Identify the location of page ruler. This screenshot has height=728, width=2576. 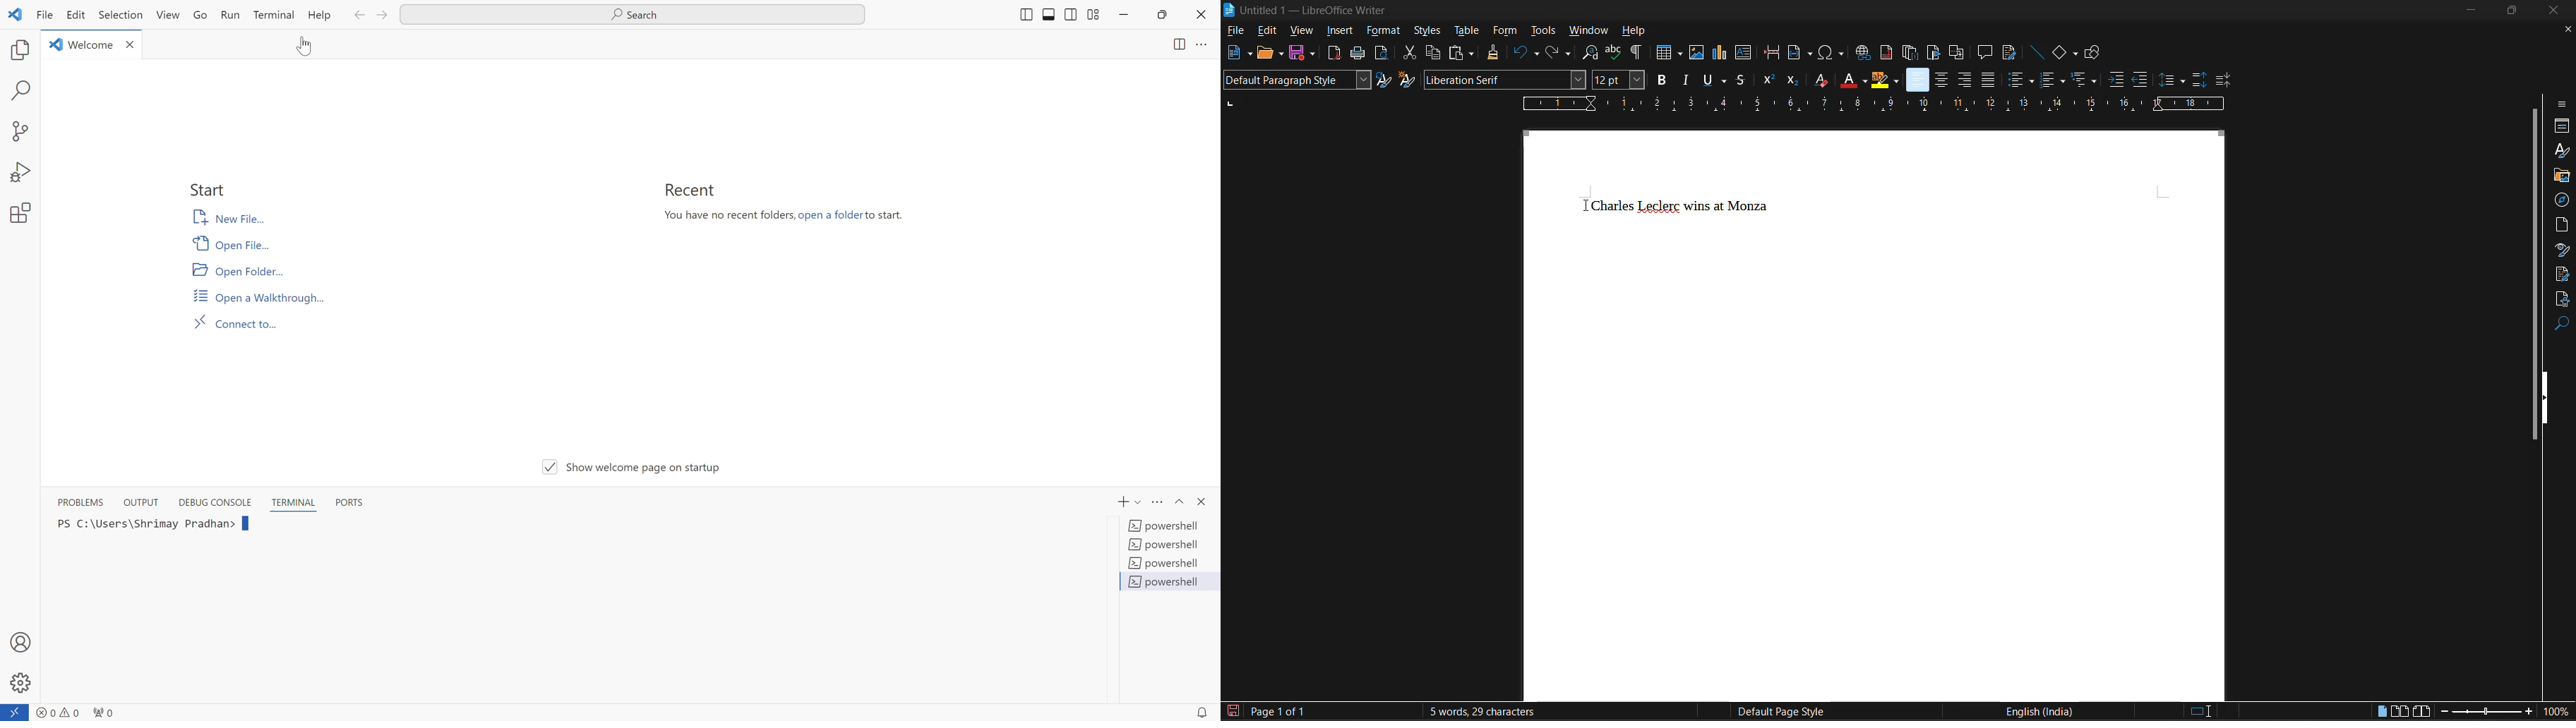
(1872, 103).